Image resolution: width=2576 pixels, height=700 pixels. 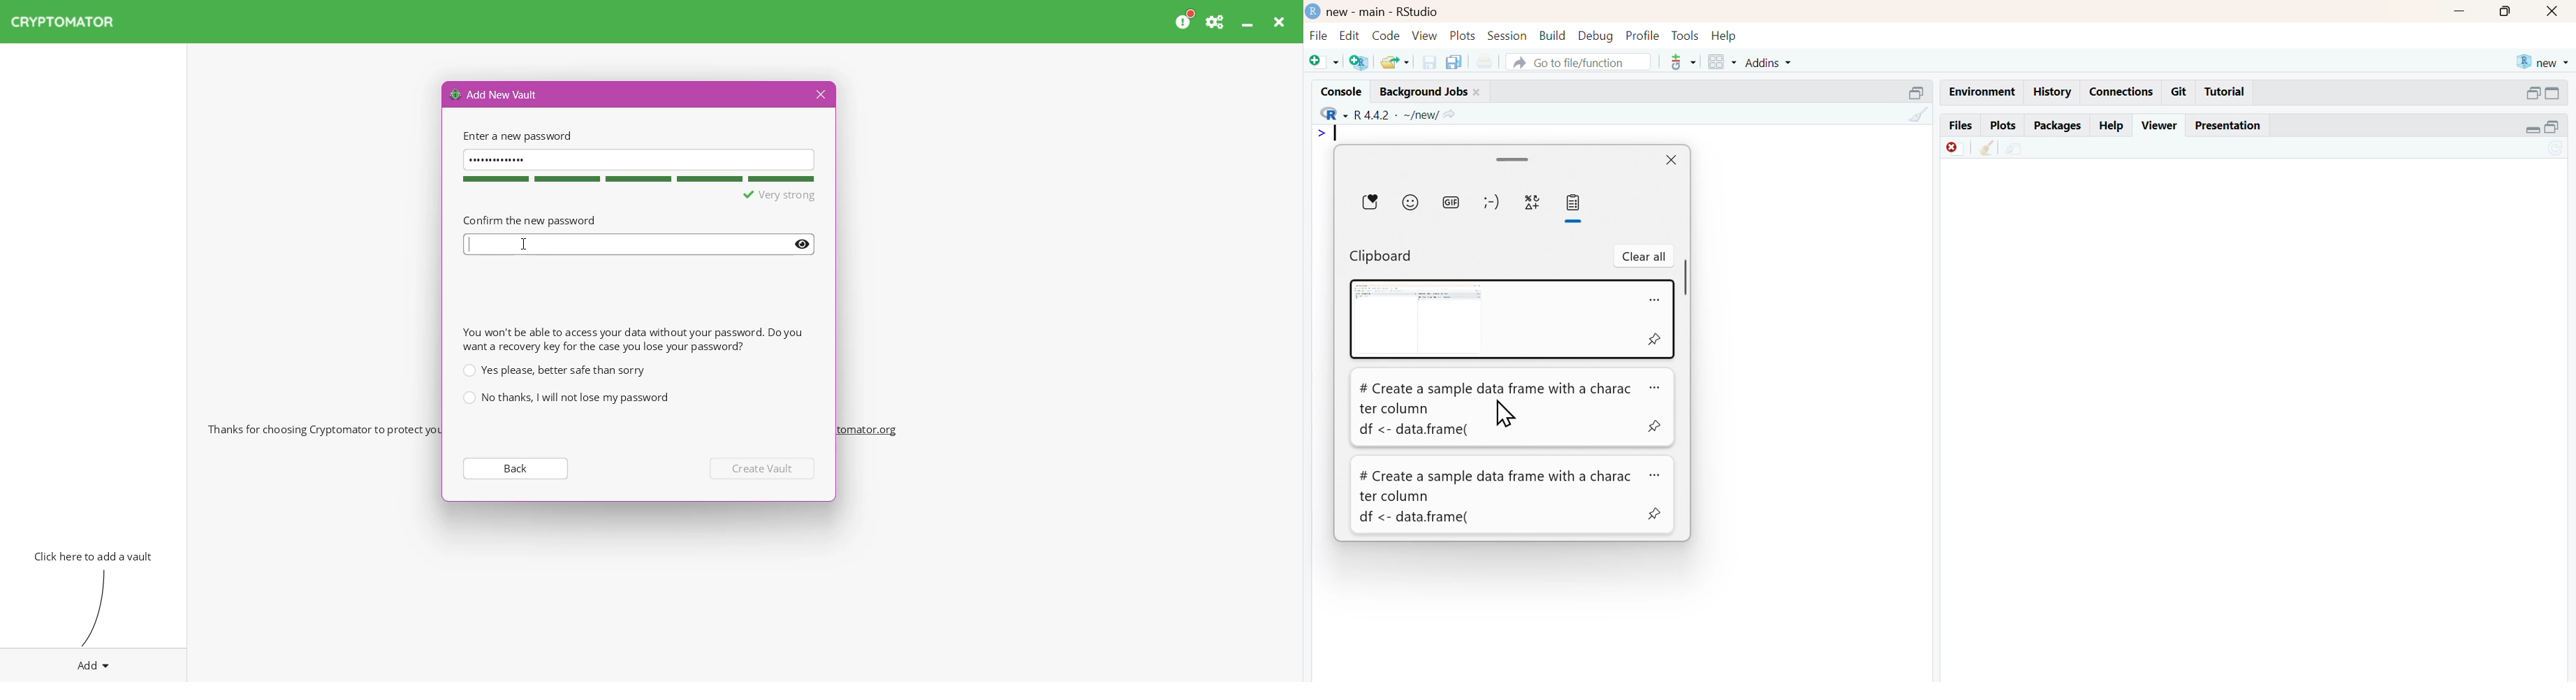 I want to click on pin, so click(x=1654, y=428).